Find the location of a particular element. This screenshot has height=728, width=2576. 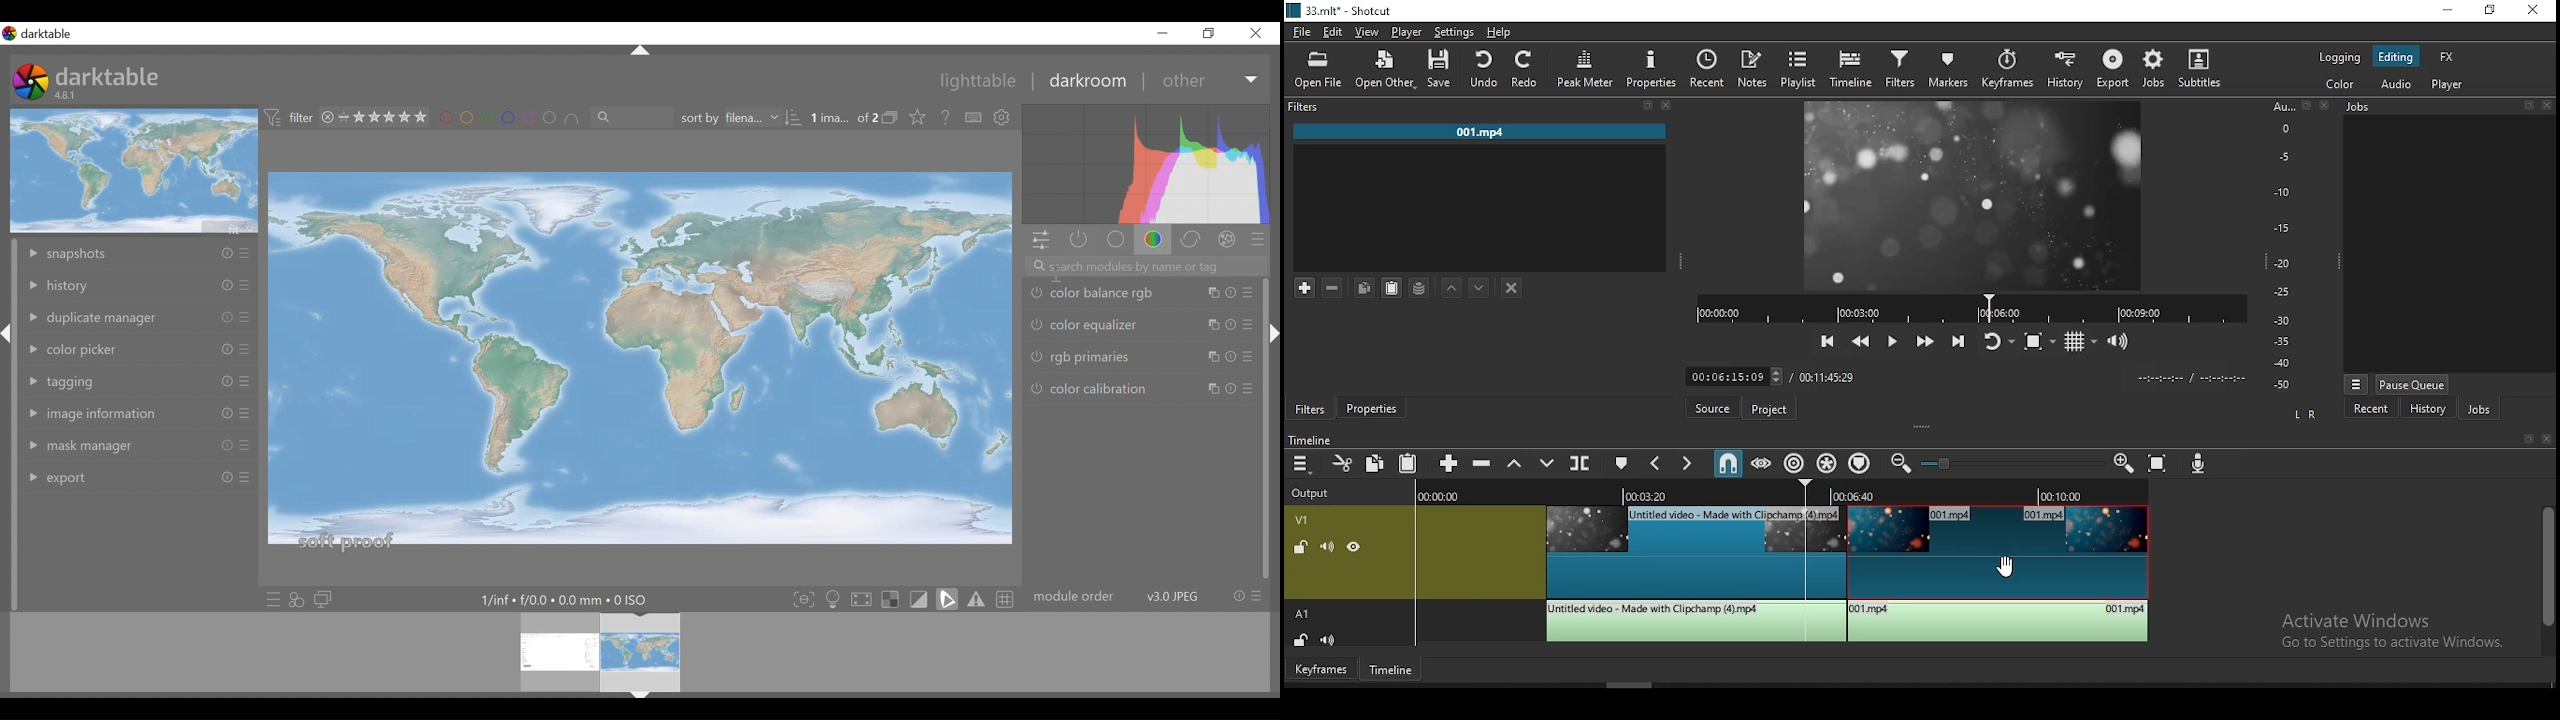

base is located at coordinates (1117, 241).